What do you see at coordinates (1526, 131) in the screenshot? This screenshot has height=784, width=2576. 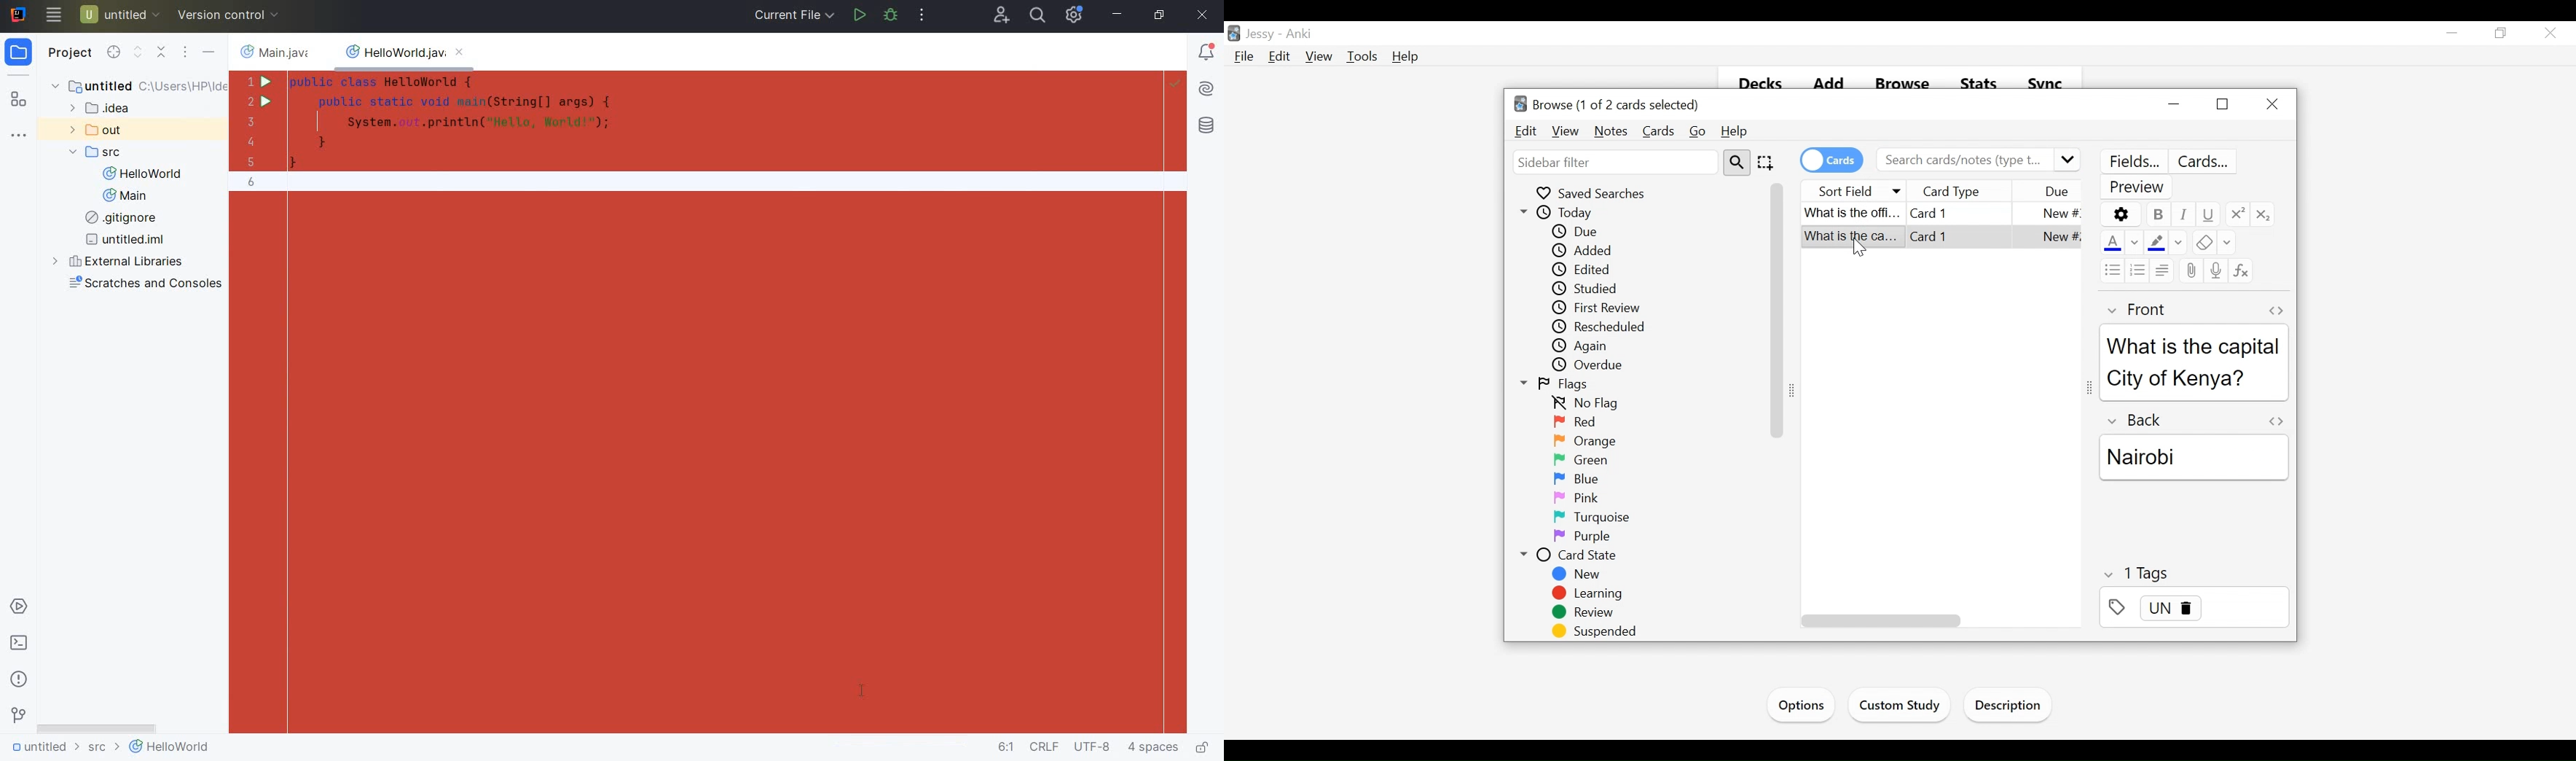 I see `Edit` at bounding box center [1526, 131].